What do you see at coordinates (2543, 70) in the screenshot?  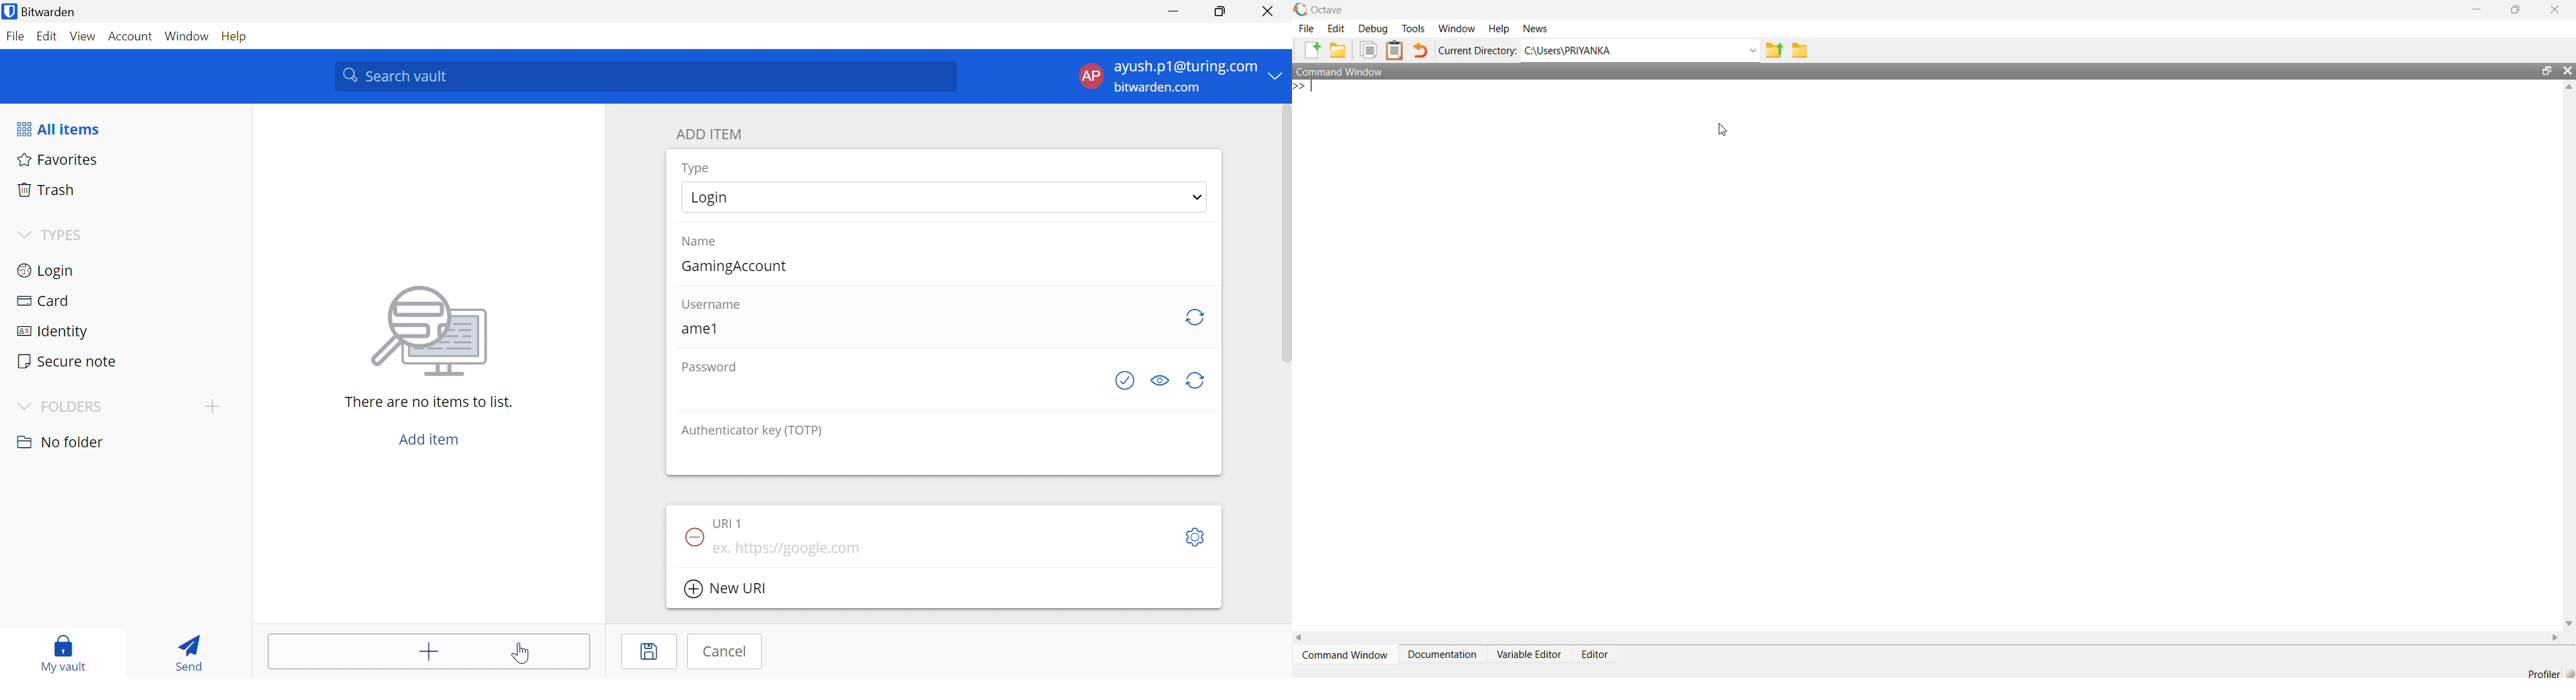 I see `Maximize/Restore` at bounding box center [2543, 70].